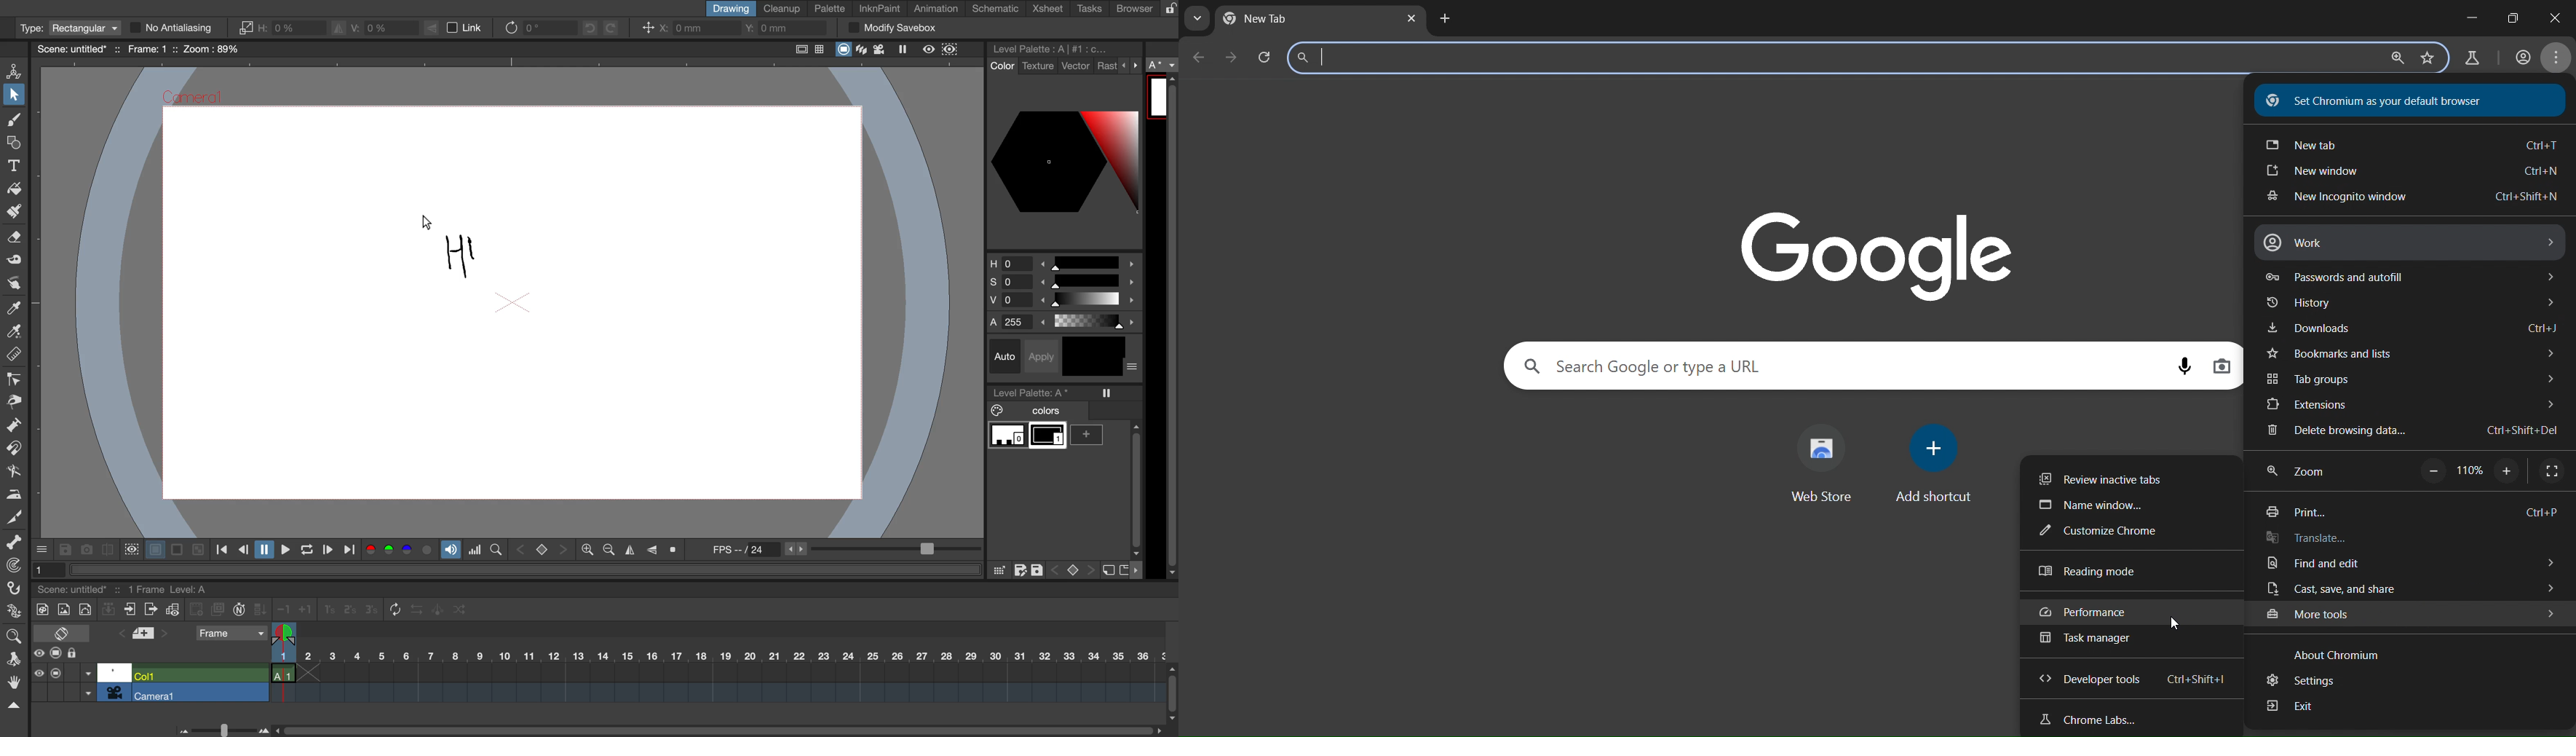  What do you see at coordinates (929, 49) in the screenshot?
I see `preview` at bounding box center [929, 49].